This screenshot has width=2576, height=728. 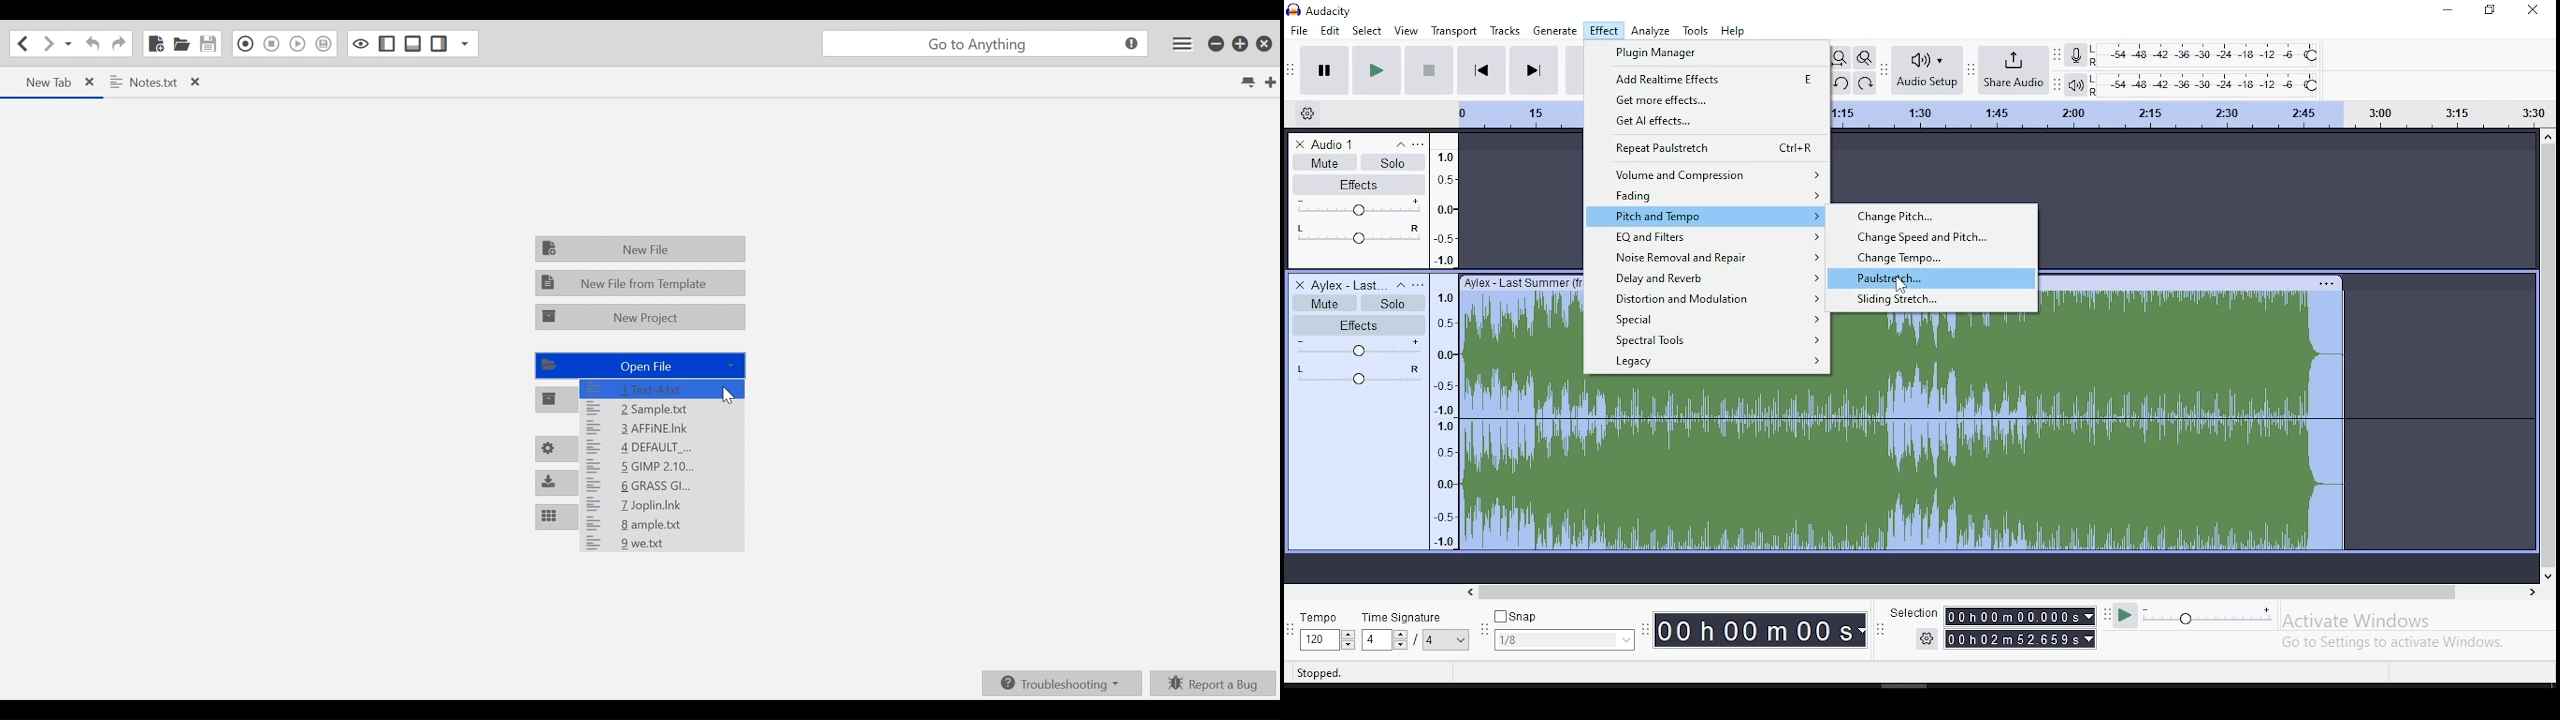 What do you see at coordinates (2074, 84) in the screenshot?
I see `playback meter` at bounding box center [2074, 84].